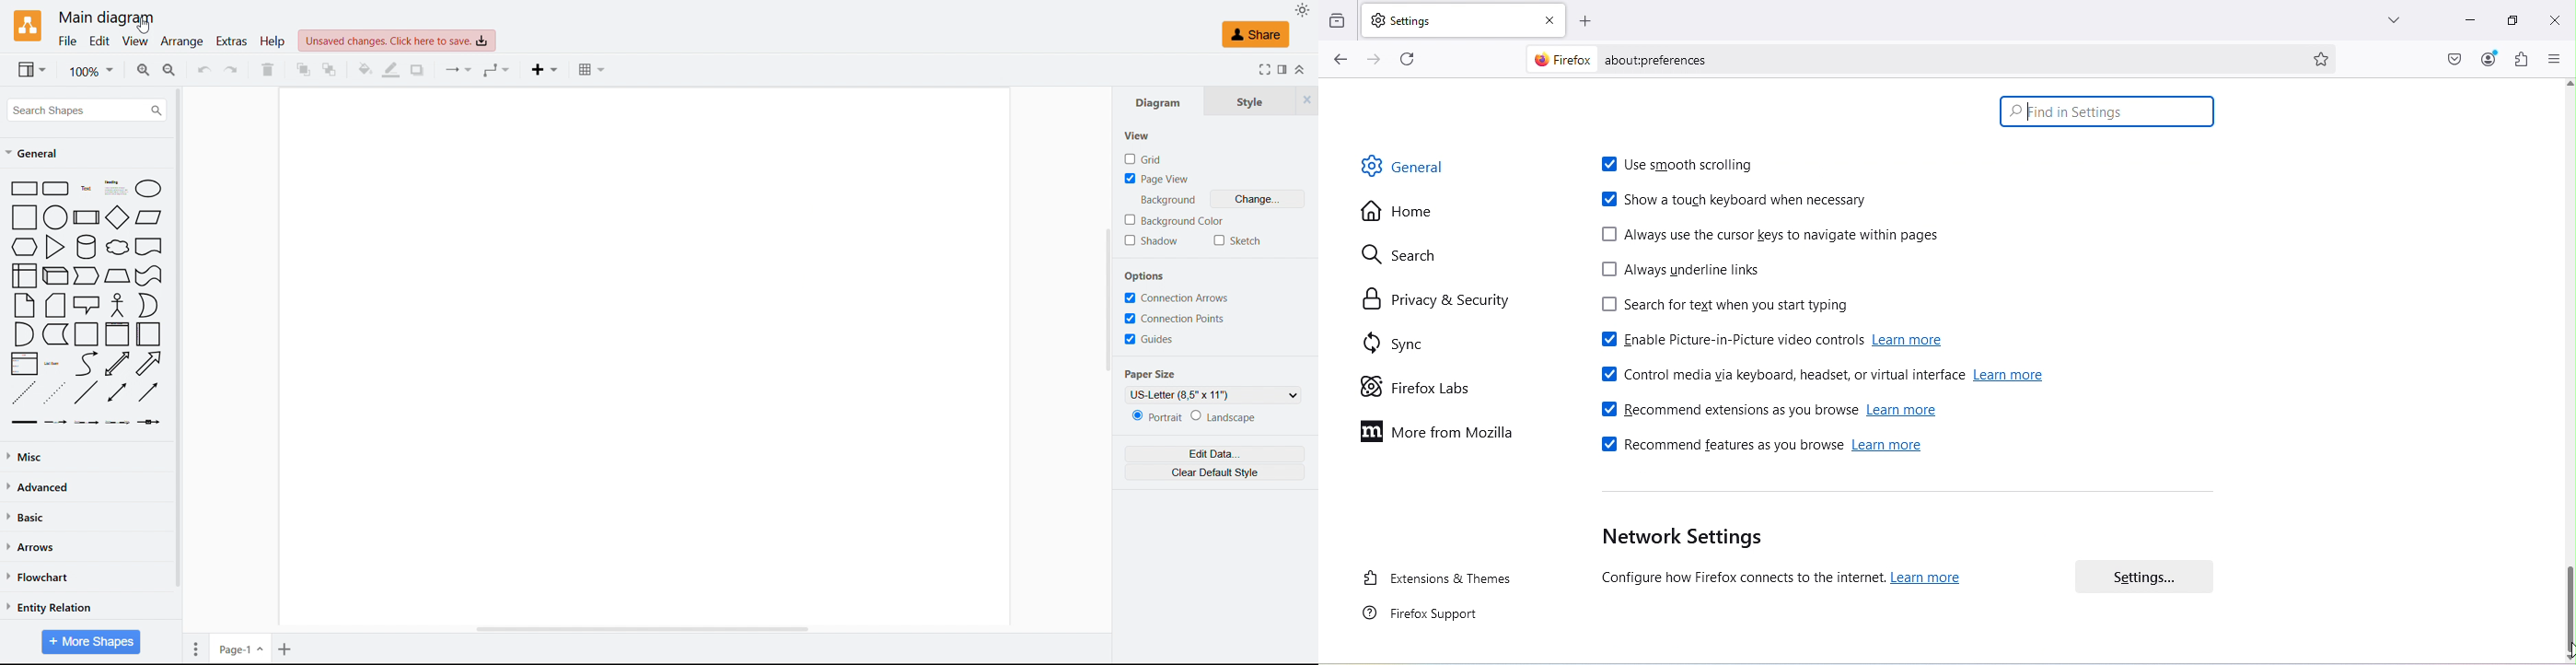 This screenshot has width=2576, height=672. I want to click on sketch , so click(1237, 241).